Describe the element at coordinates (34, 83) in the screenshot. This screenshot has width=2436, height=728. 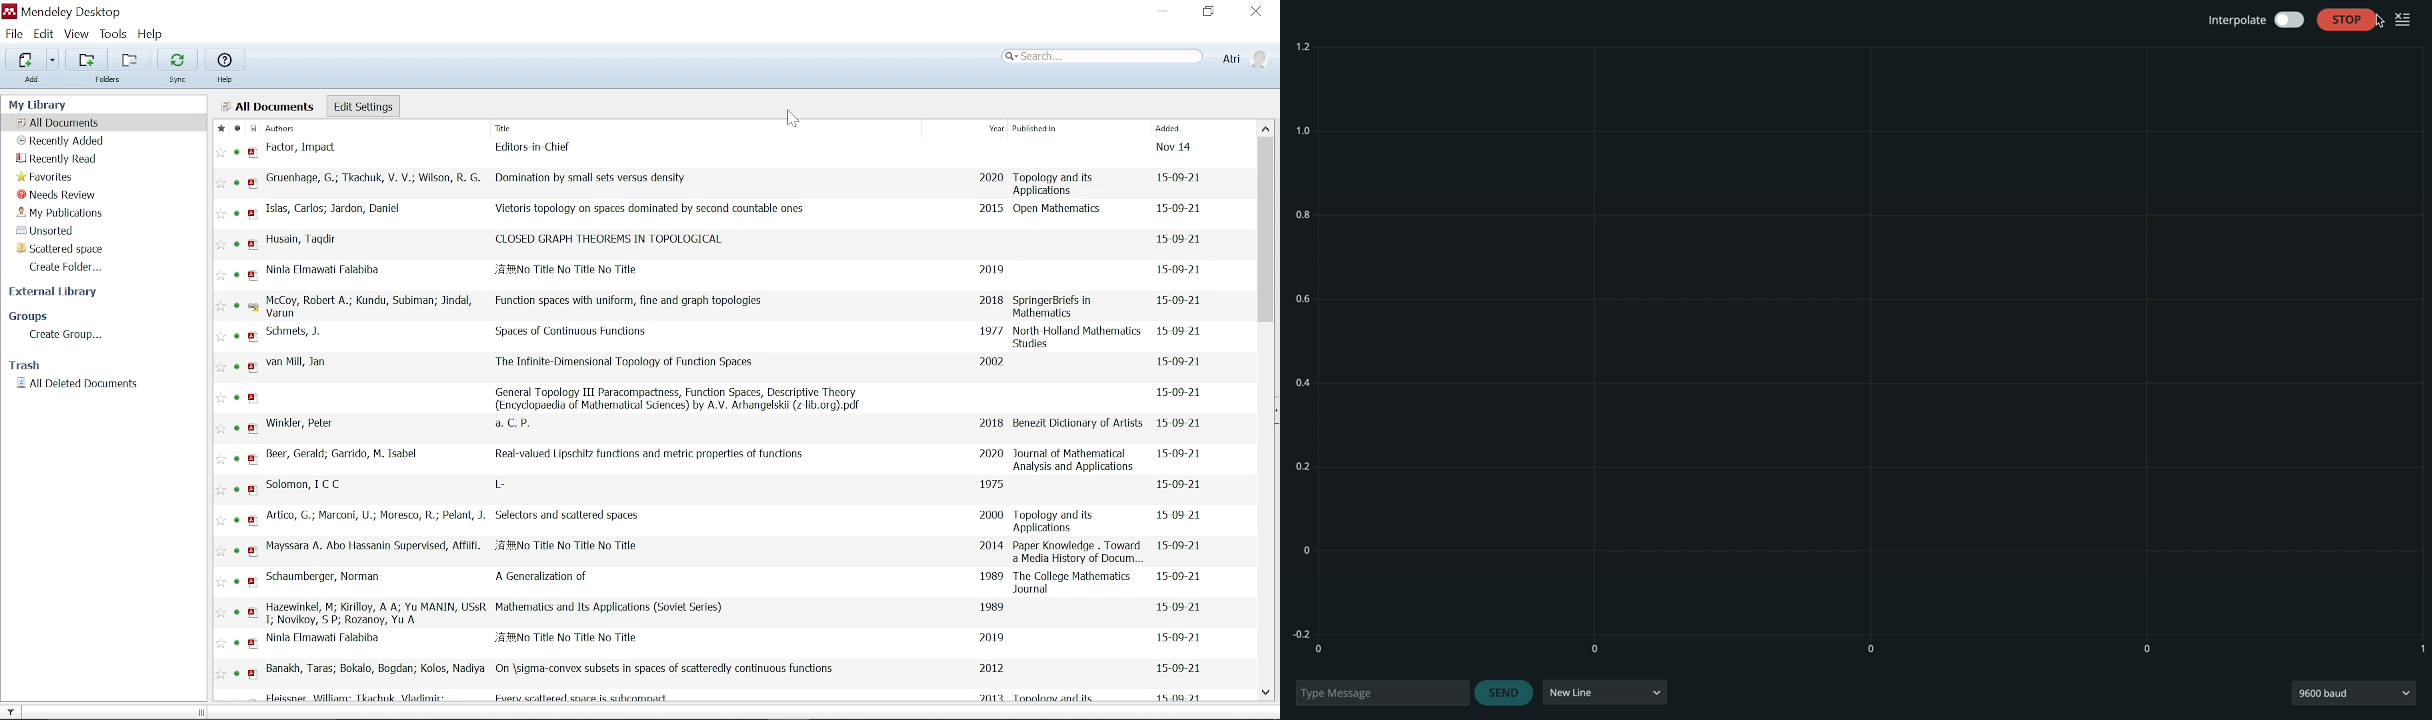
I see `Add` at that location.